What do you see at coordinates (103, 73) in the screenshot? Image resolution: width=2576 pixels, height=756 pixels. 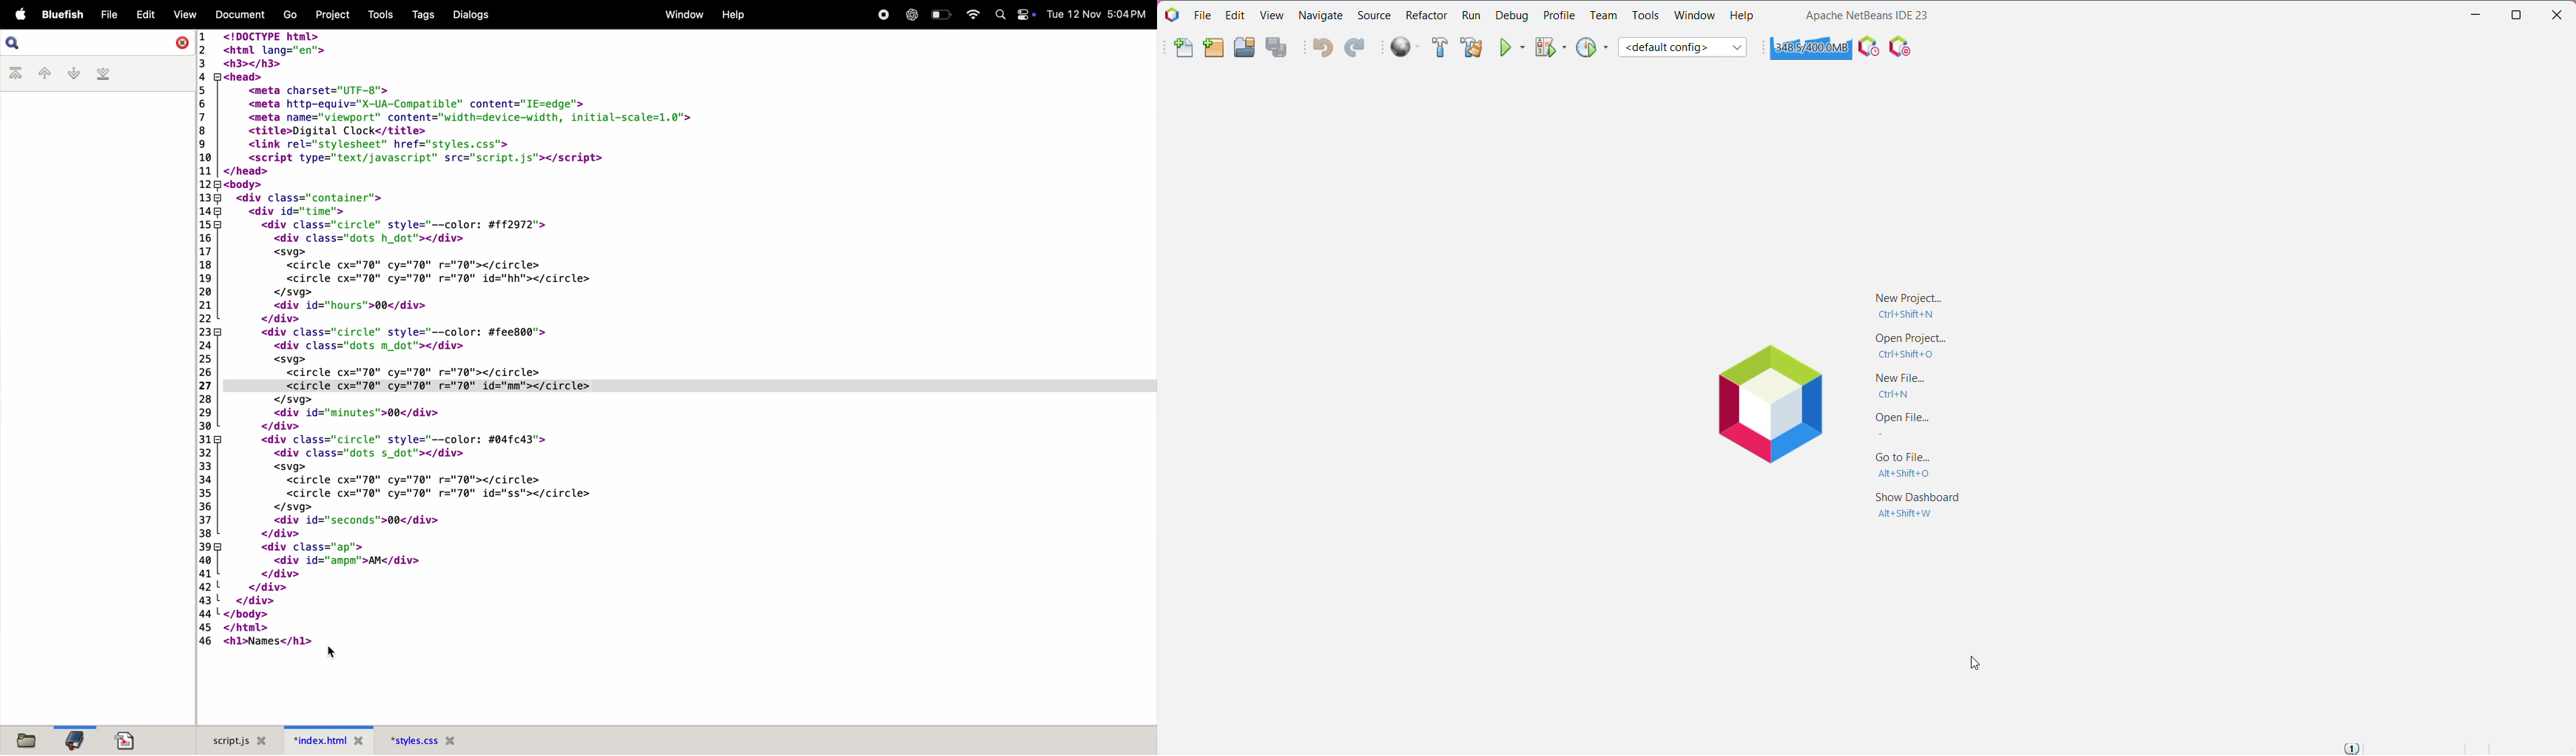 I see `last bookmark` at bounding box center [103, 73].